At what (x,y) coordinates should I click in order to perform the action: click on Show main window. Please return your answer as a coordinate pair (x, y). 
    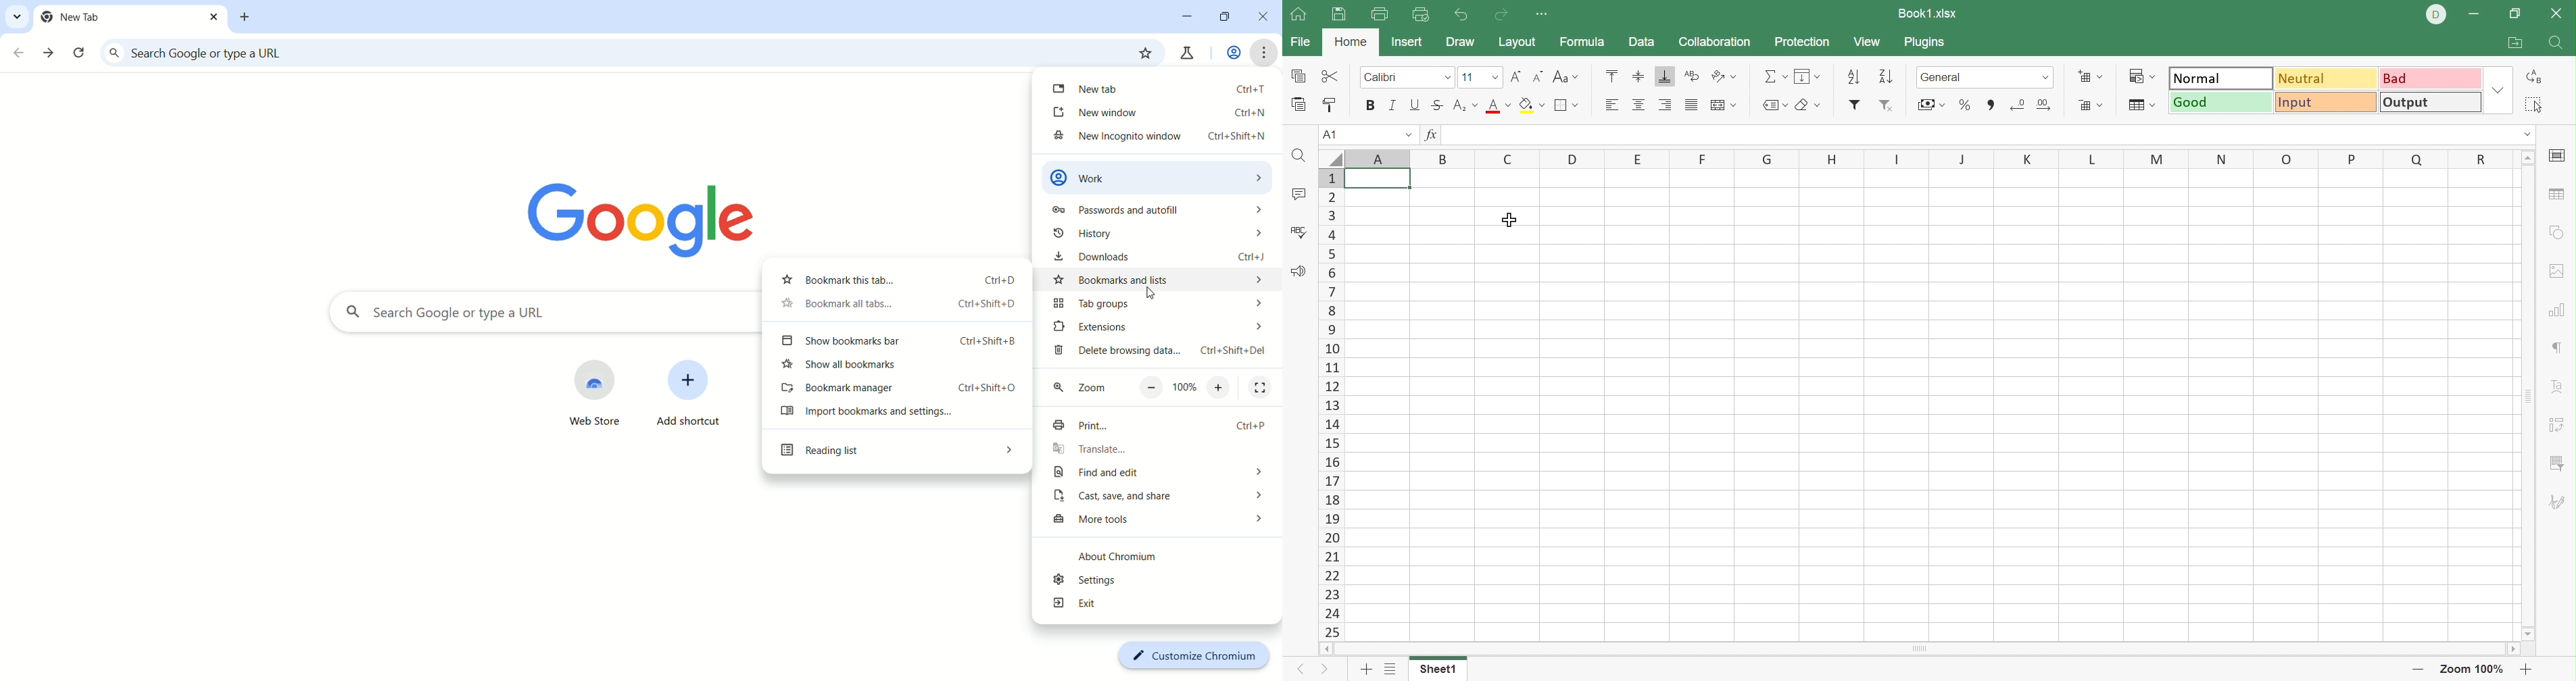
    Looking at the image, I should click on (1298, 13).